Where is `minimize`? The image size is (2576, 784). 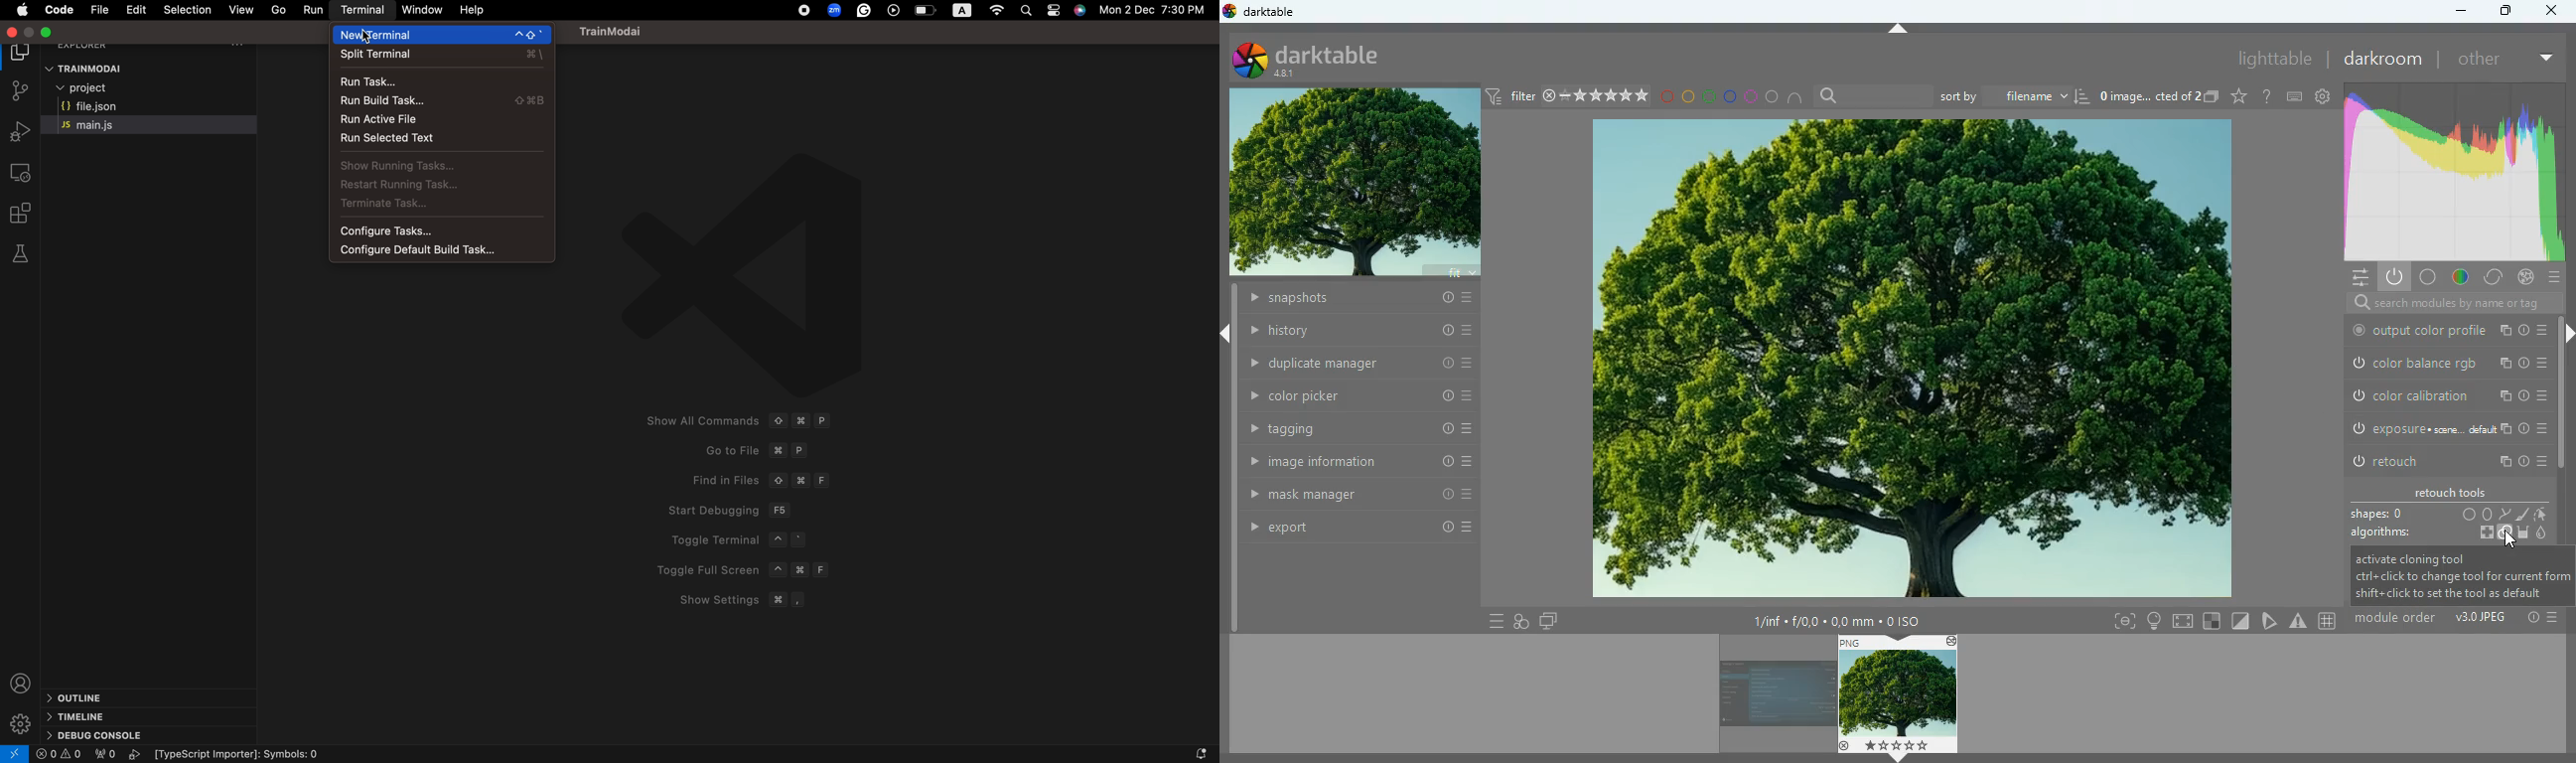
minimize is located at coordinates (52, 33).